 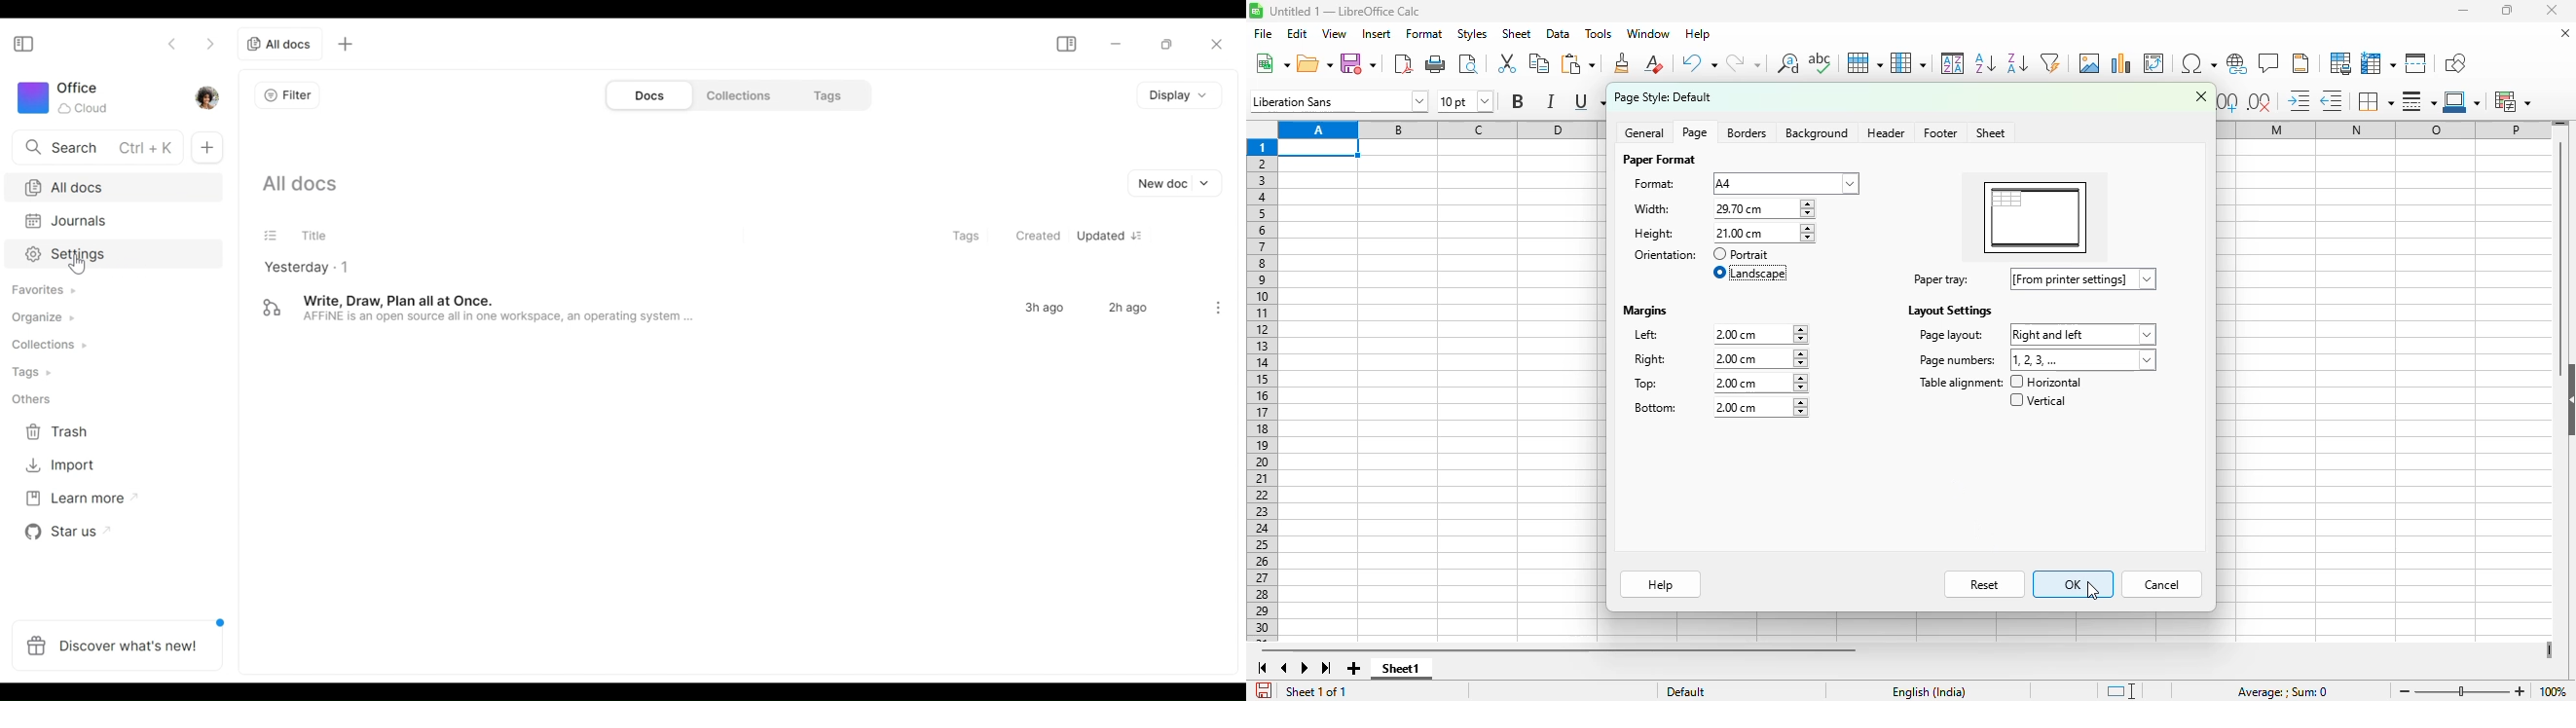 I want to click on view, so click(x=1334, y=33).